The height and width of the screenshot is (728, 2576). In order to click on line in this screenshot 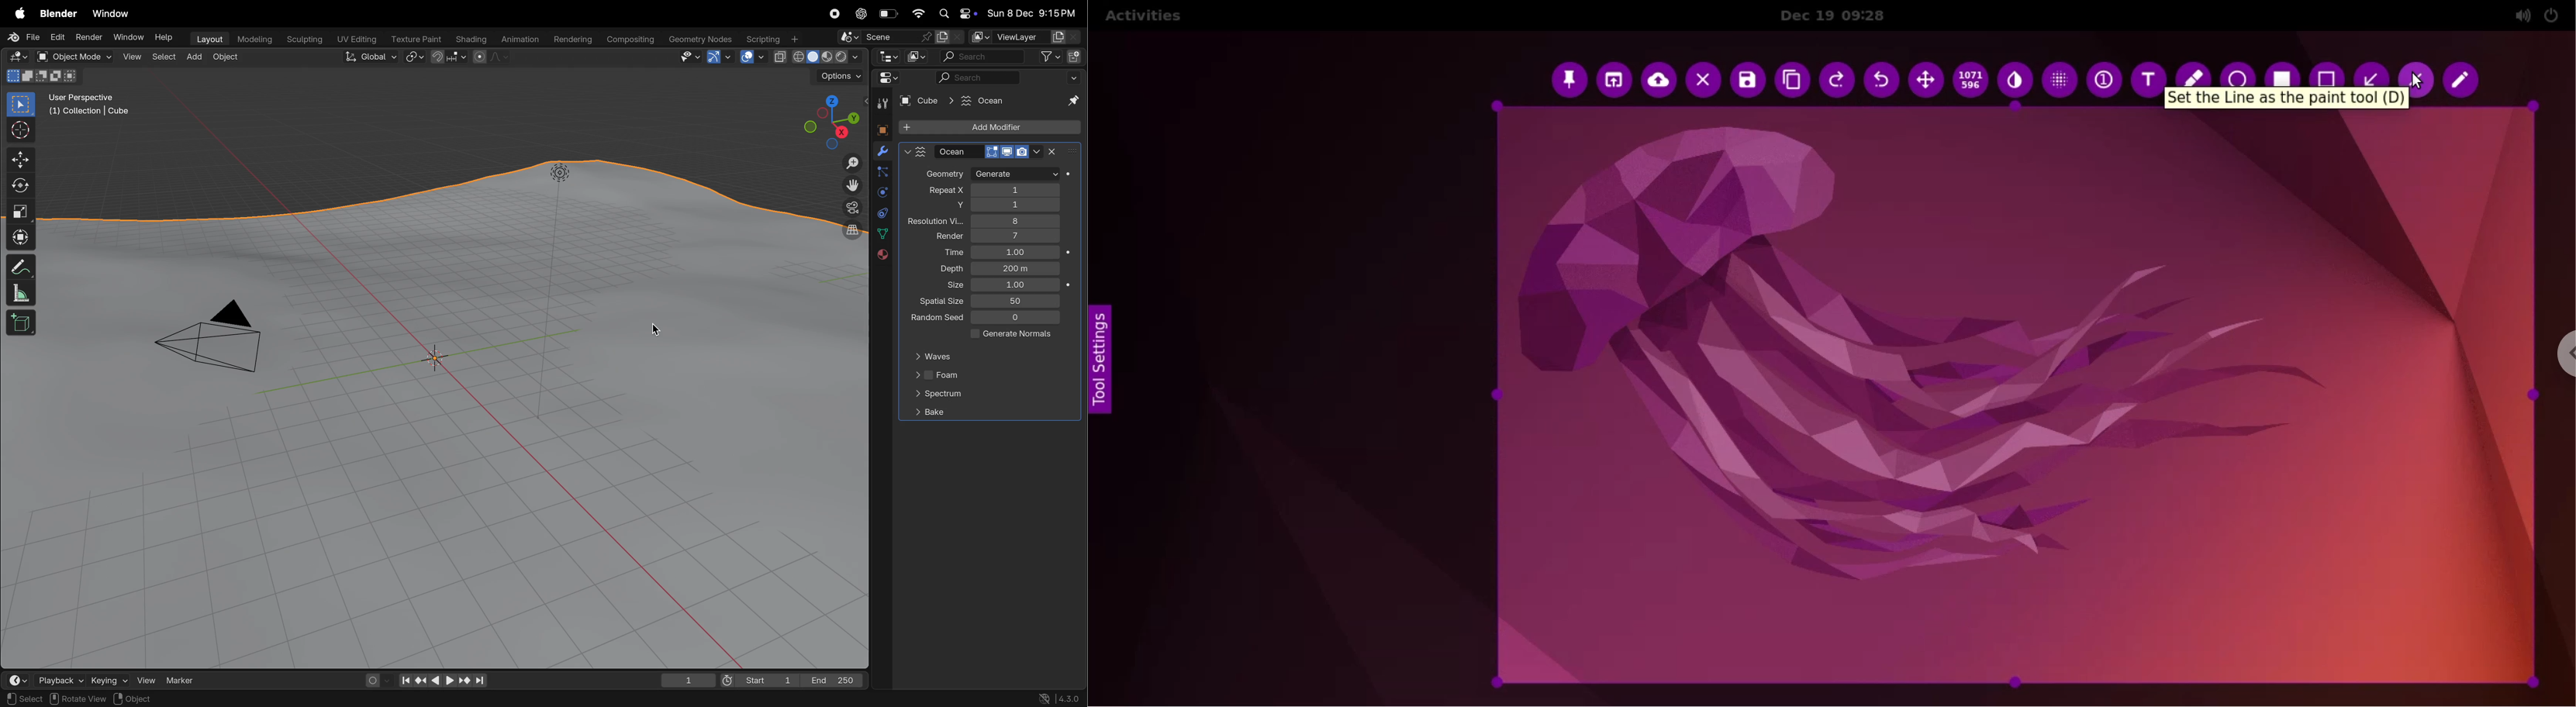, I will do `click(2414, 81)`.